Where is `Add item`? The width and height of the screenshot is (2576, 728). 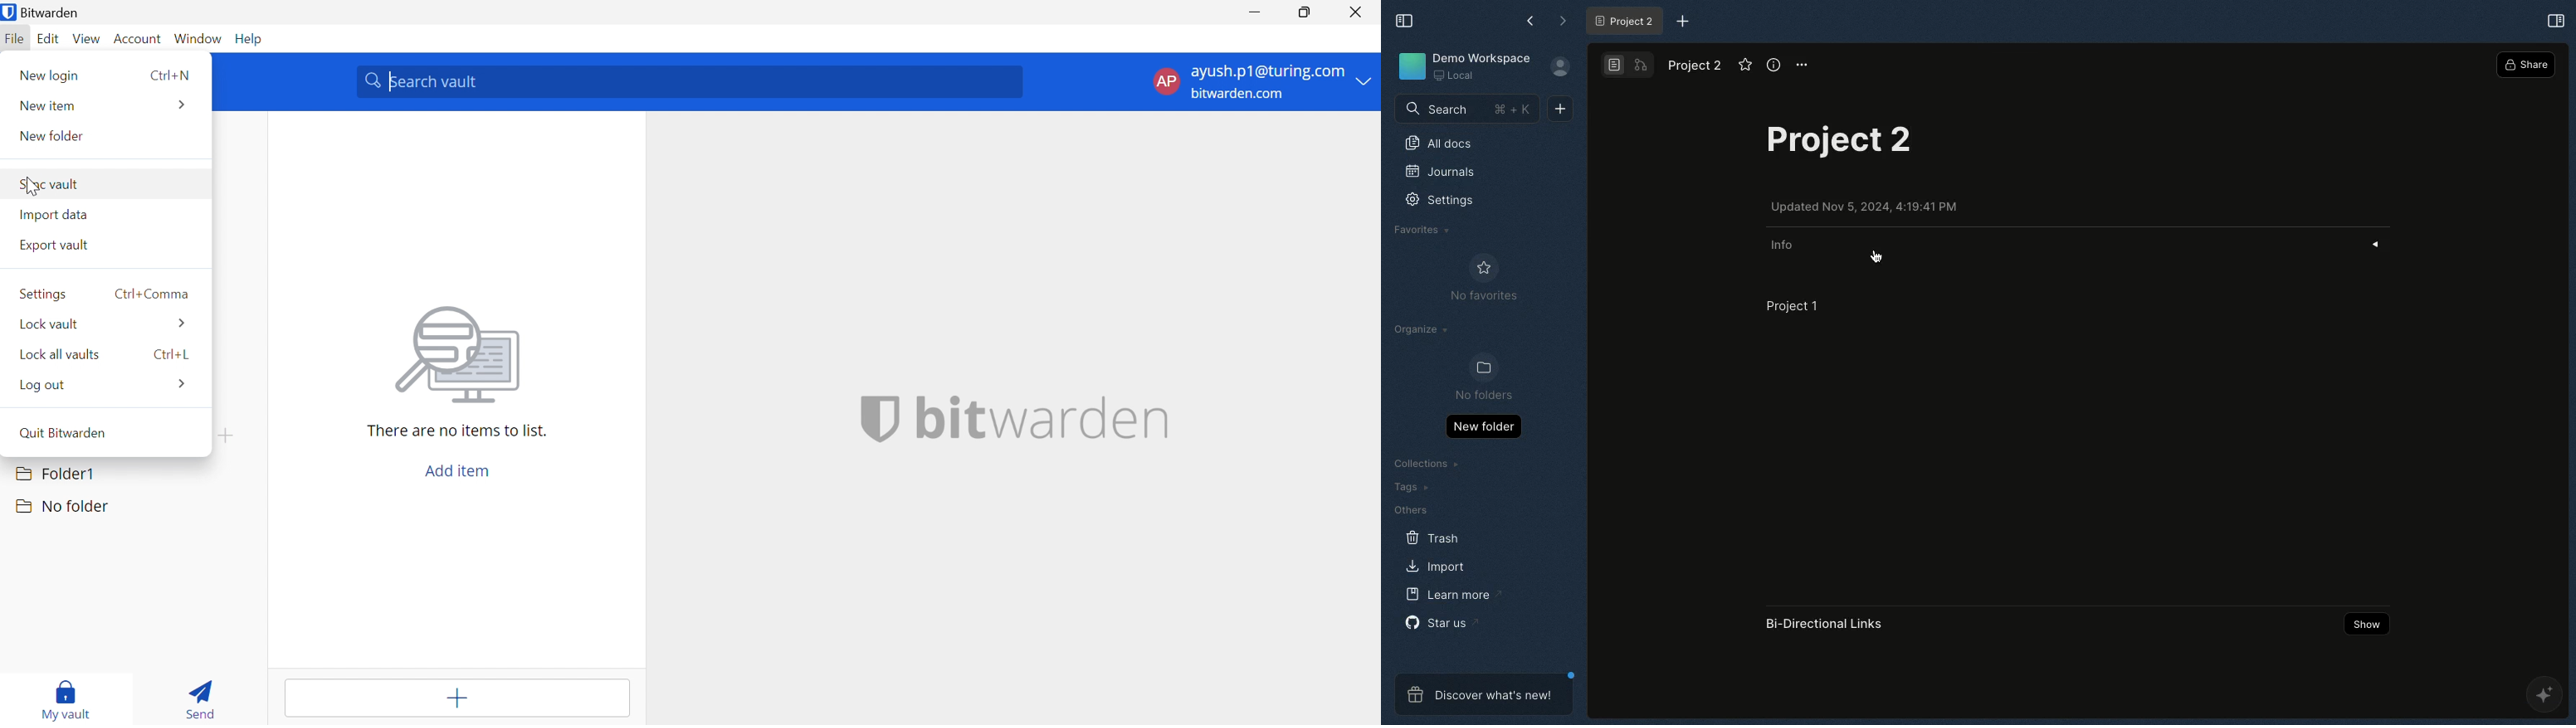 Add item is located at coordinates (457, 471).